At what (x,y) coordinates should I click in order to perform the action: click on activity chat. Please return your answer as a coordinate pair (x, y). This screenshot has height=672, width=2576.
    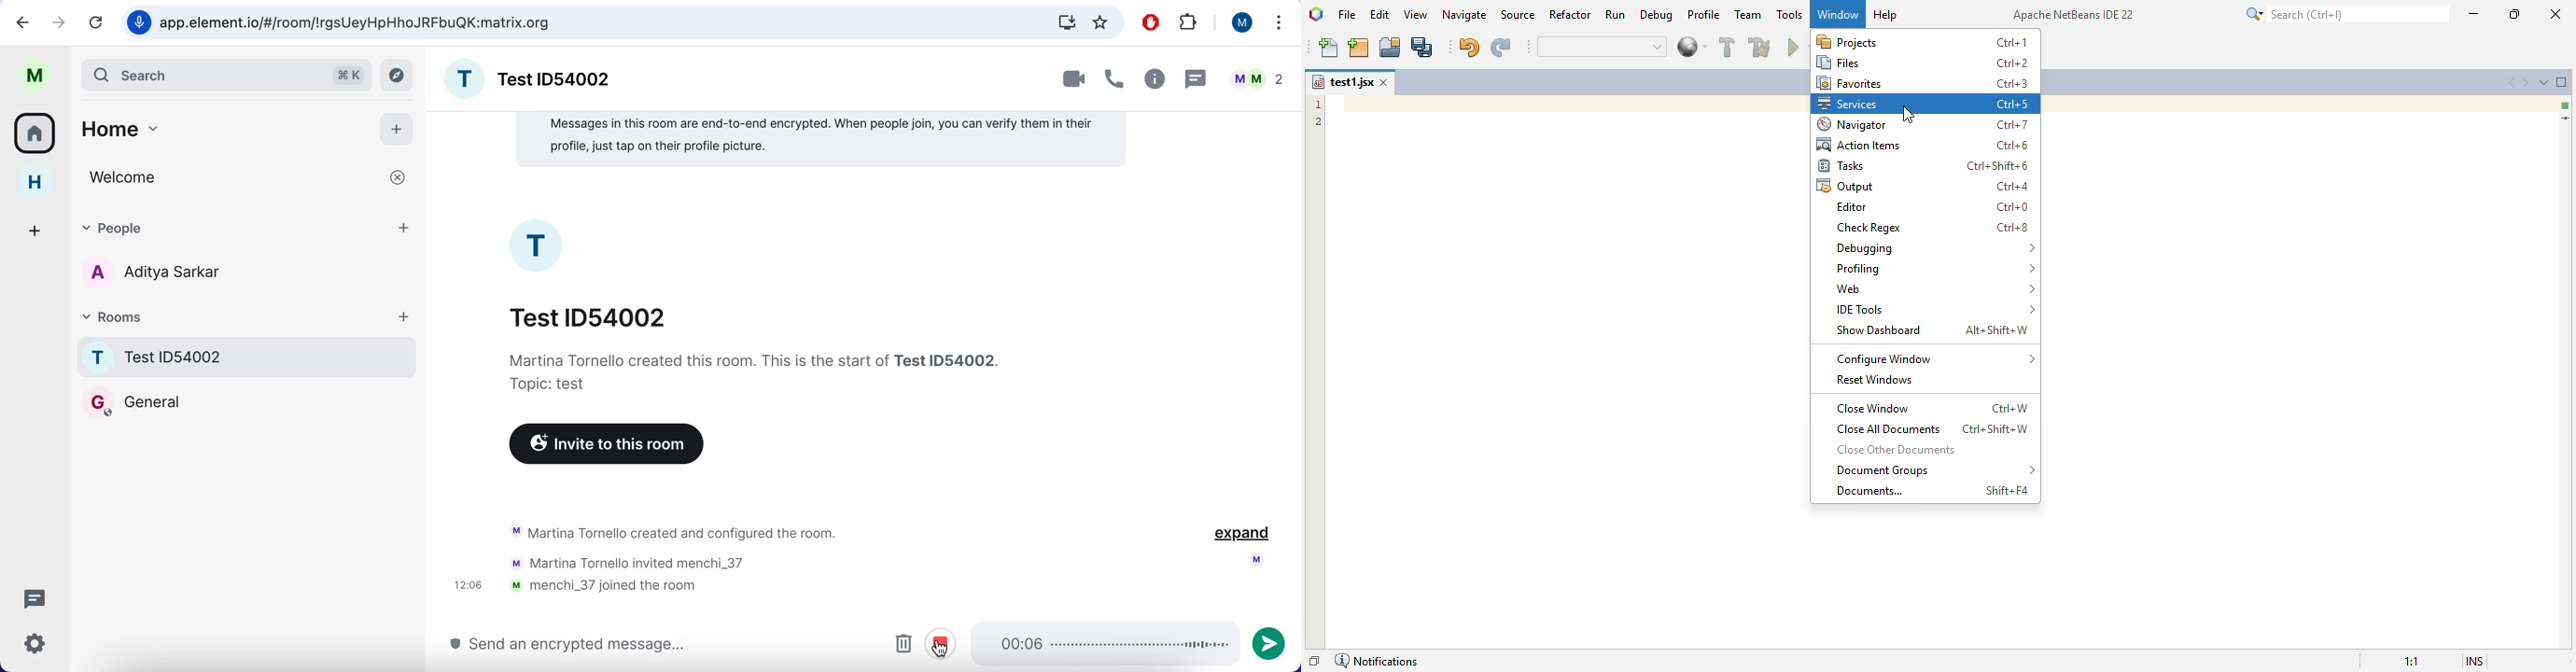
    Looking at the image, I should click on (660, 561).